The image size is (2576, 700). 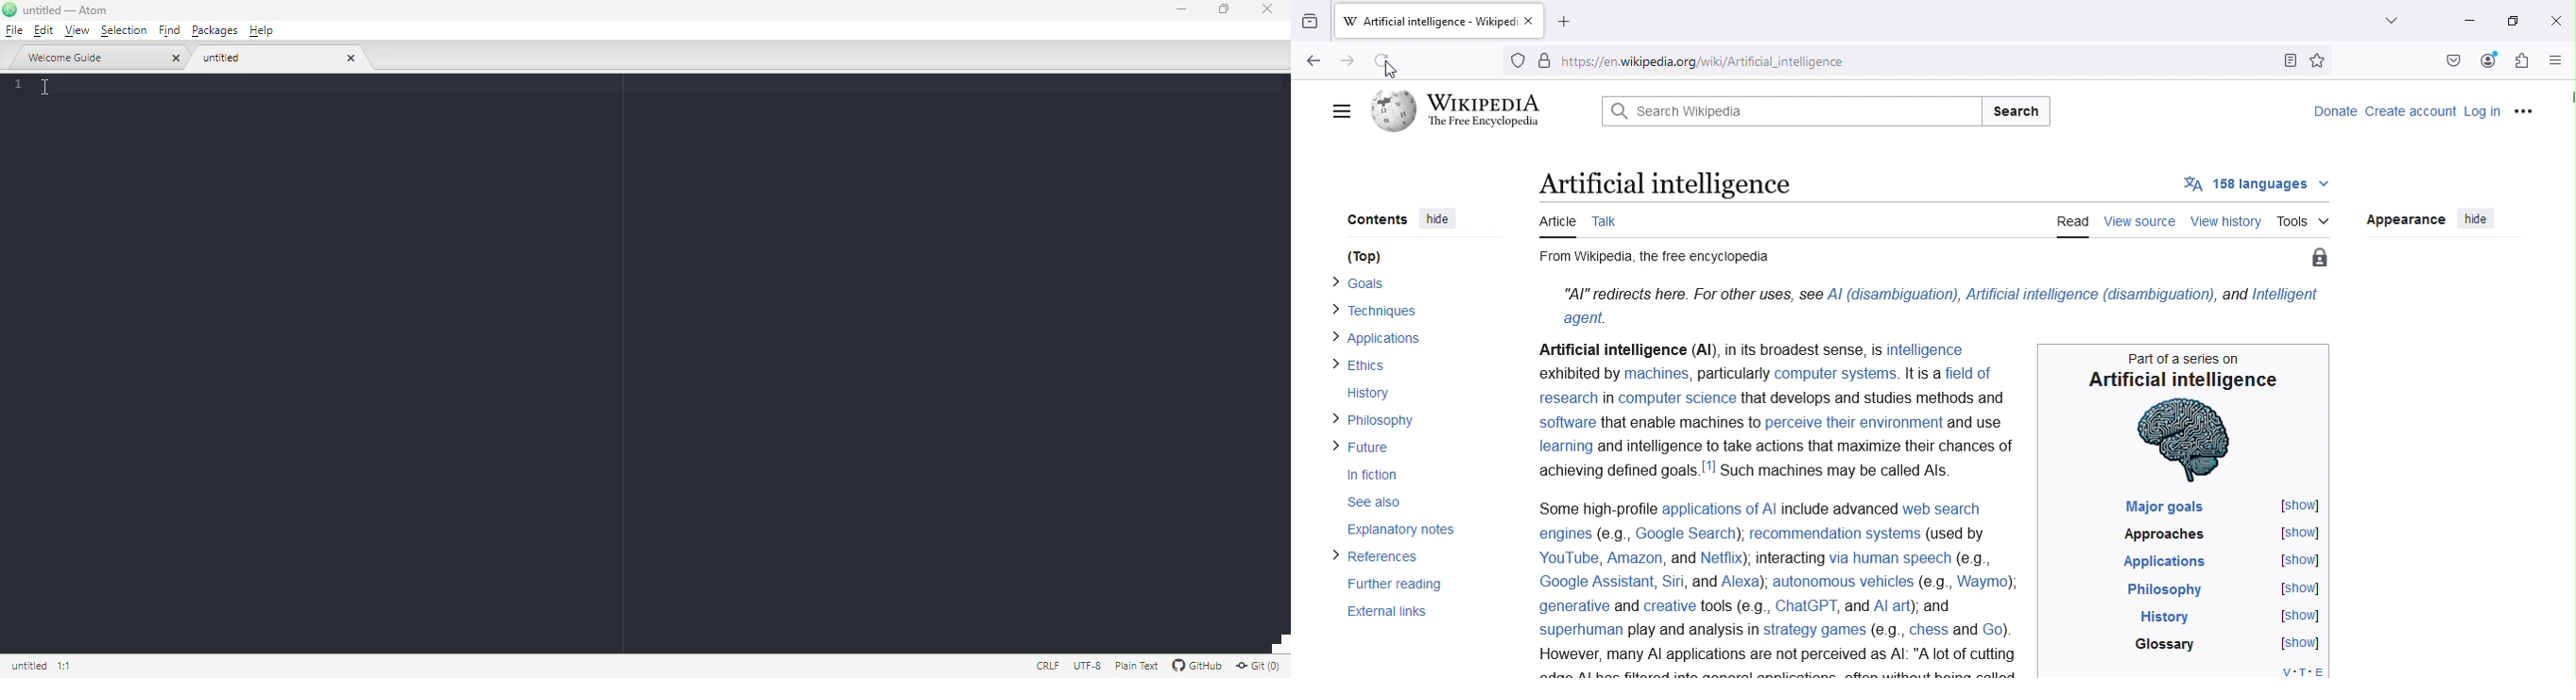 I want to click on edit, so click(x=43, y=30).